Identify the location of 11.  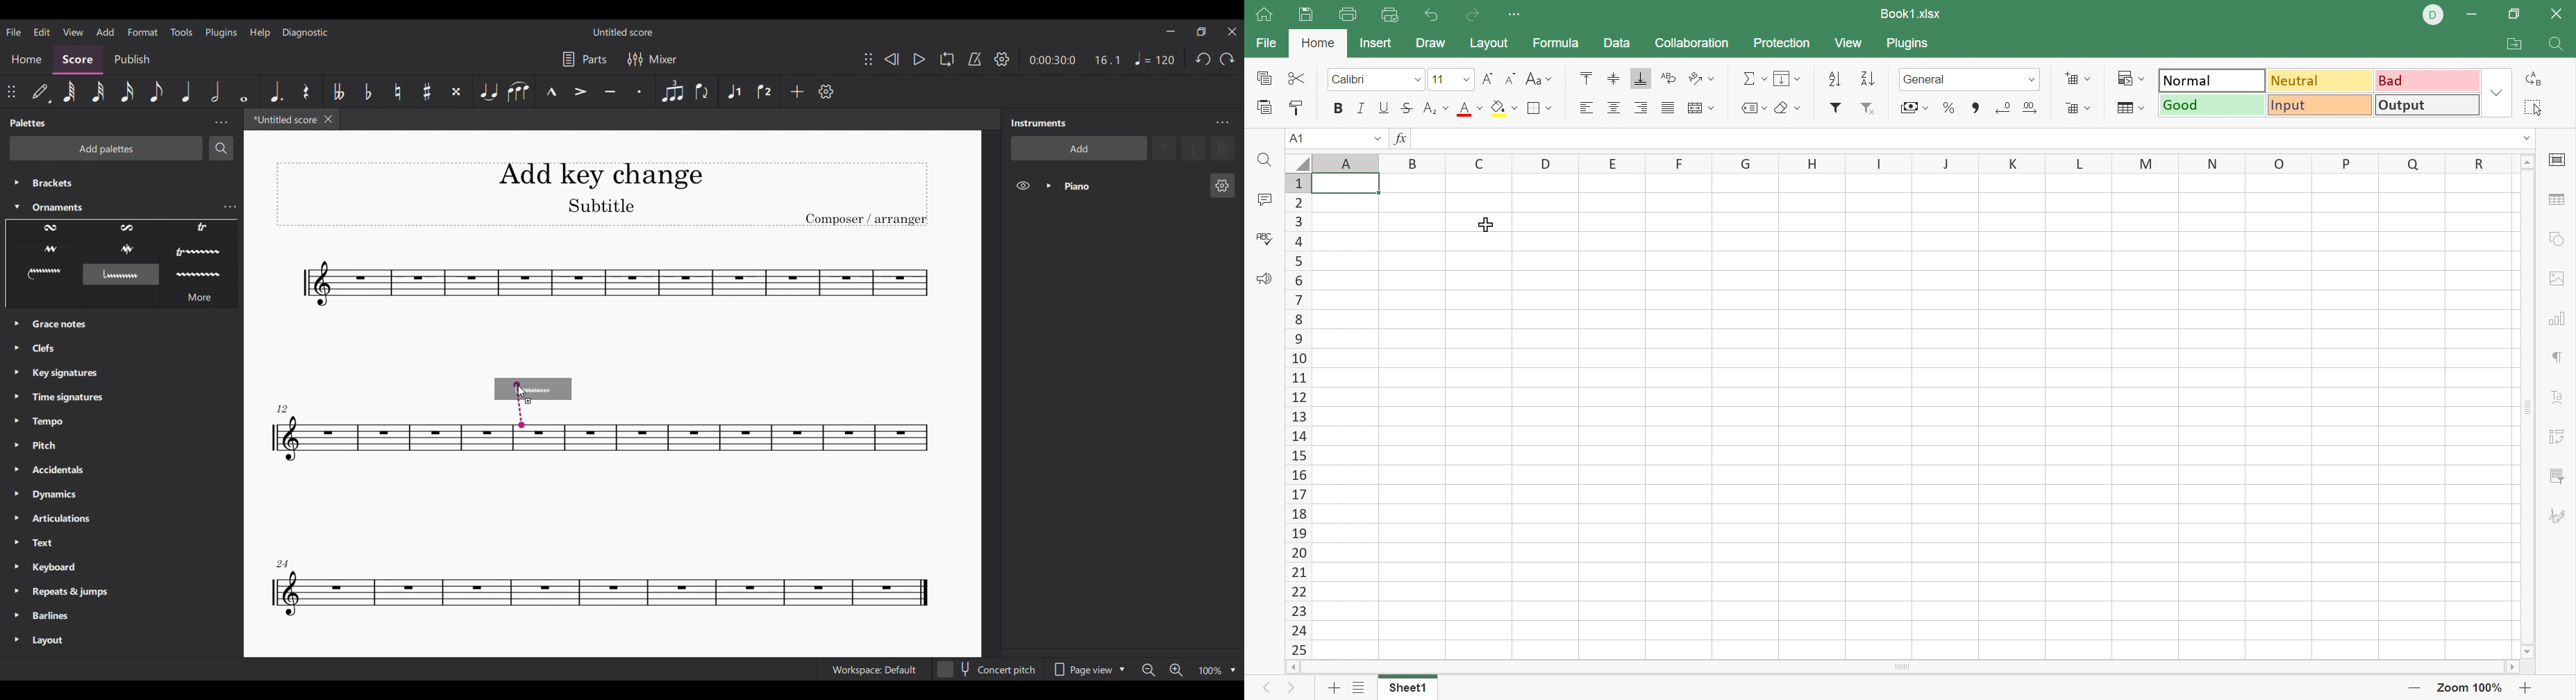
(1436, 79).